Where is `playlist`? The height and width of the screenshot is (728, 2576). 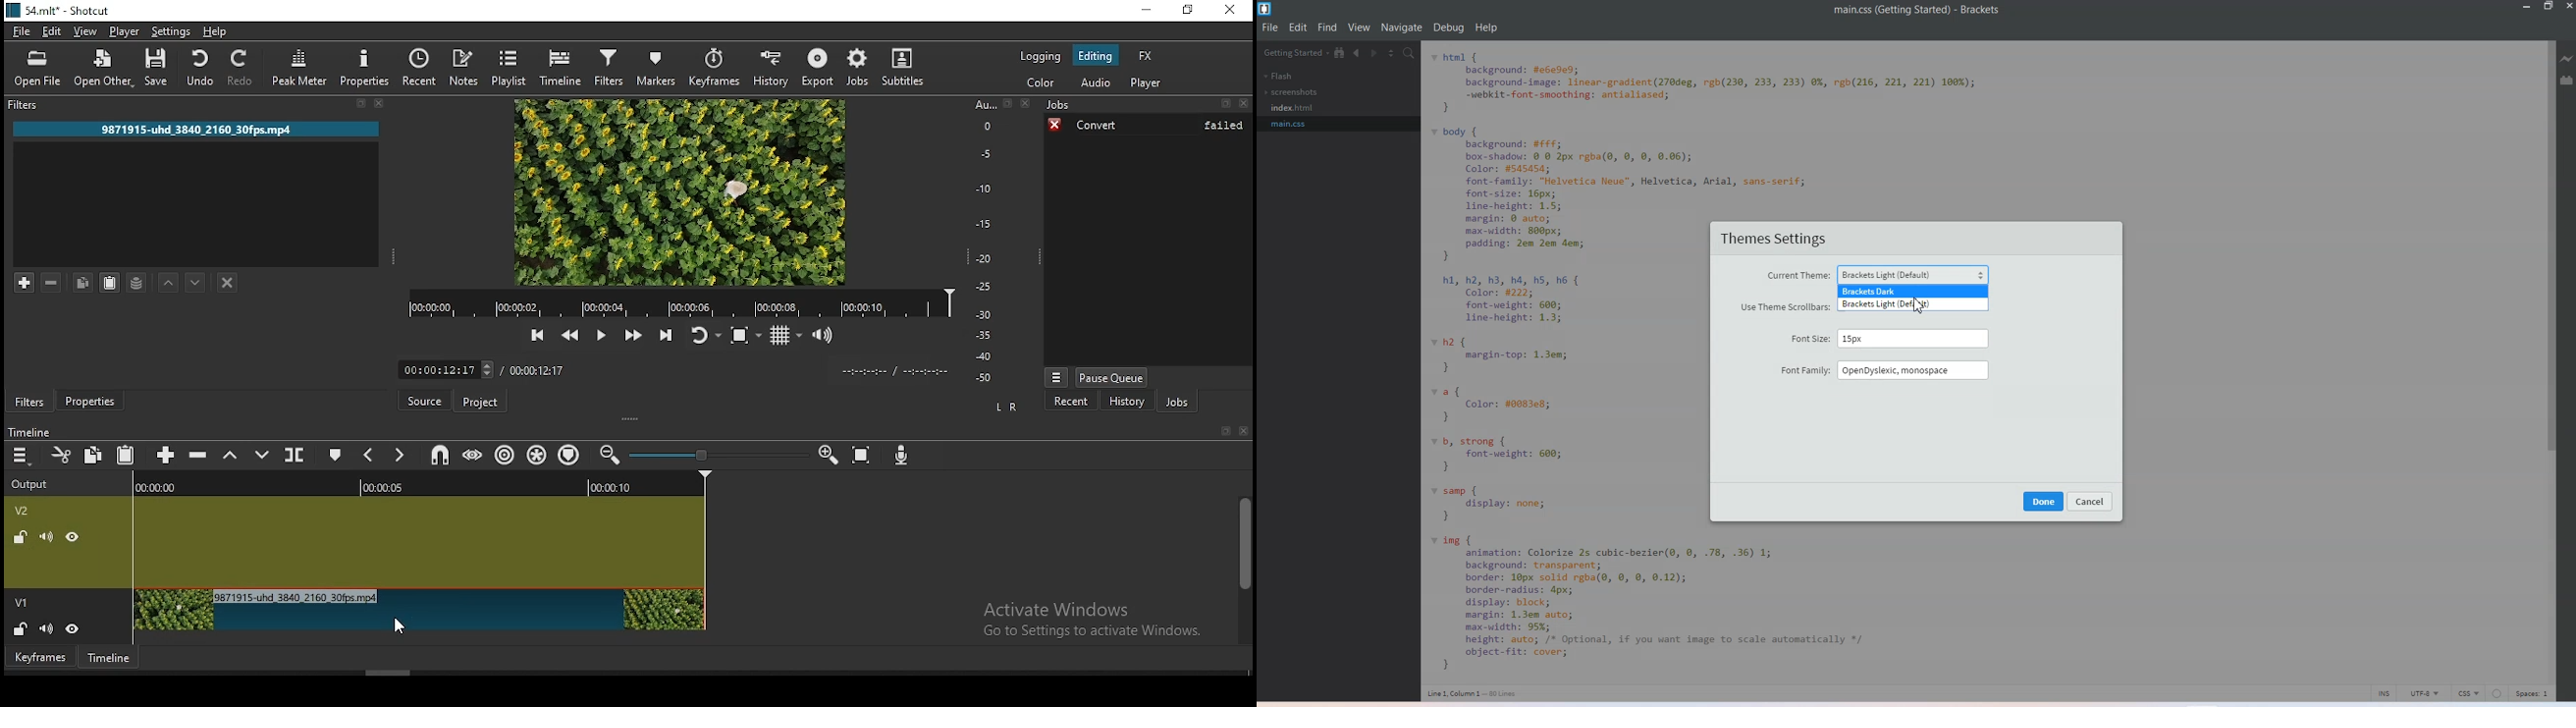
playlist is located at coordinates (510, 67).